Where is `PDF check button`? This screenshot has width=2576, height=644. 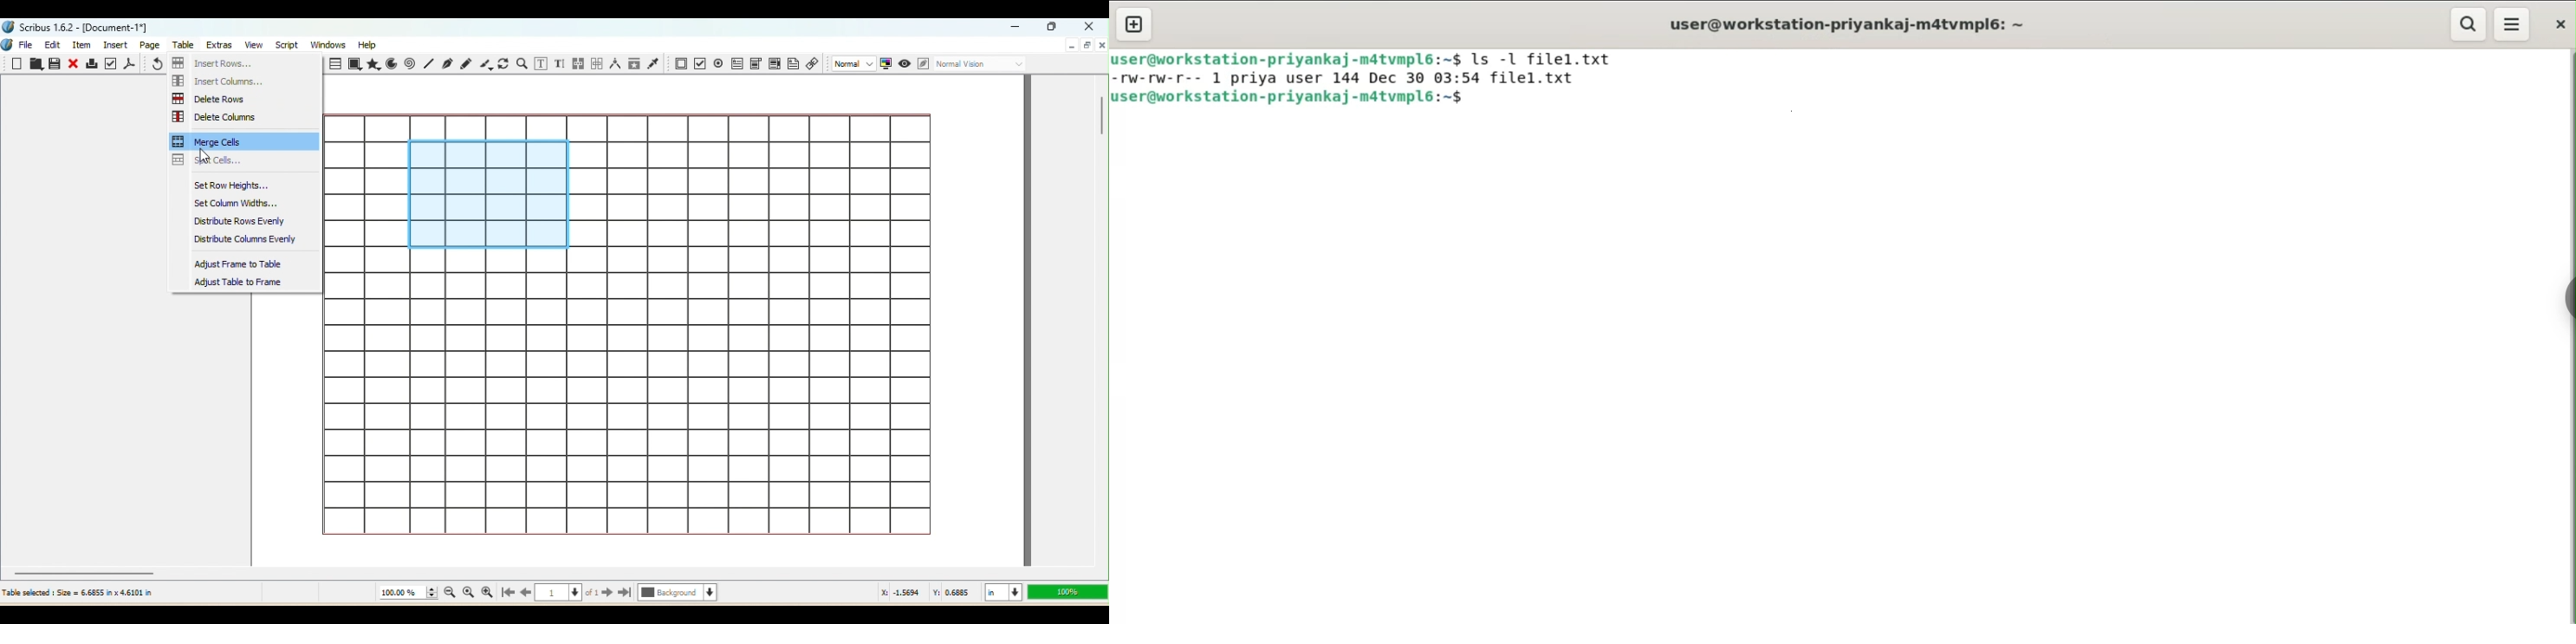
PDF check button is located at coordinates (718, 62).